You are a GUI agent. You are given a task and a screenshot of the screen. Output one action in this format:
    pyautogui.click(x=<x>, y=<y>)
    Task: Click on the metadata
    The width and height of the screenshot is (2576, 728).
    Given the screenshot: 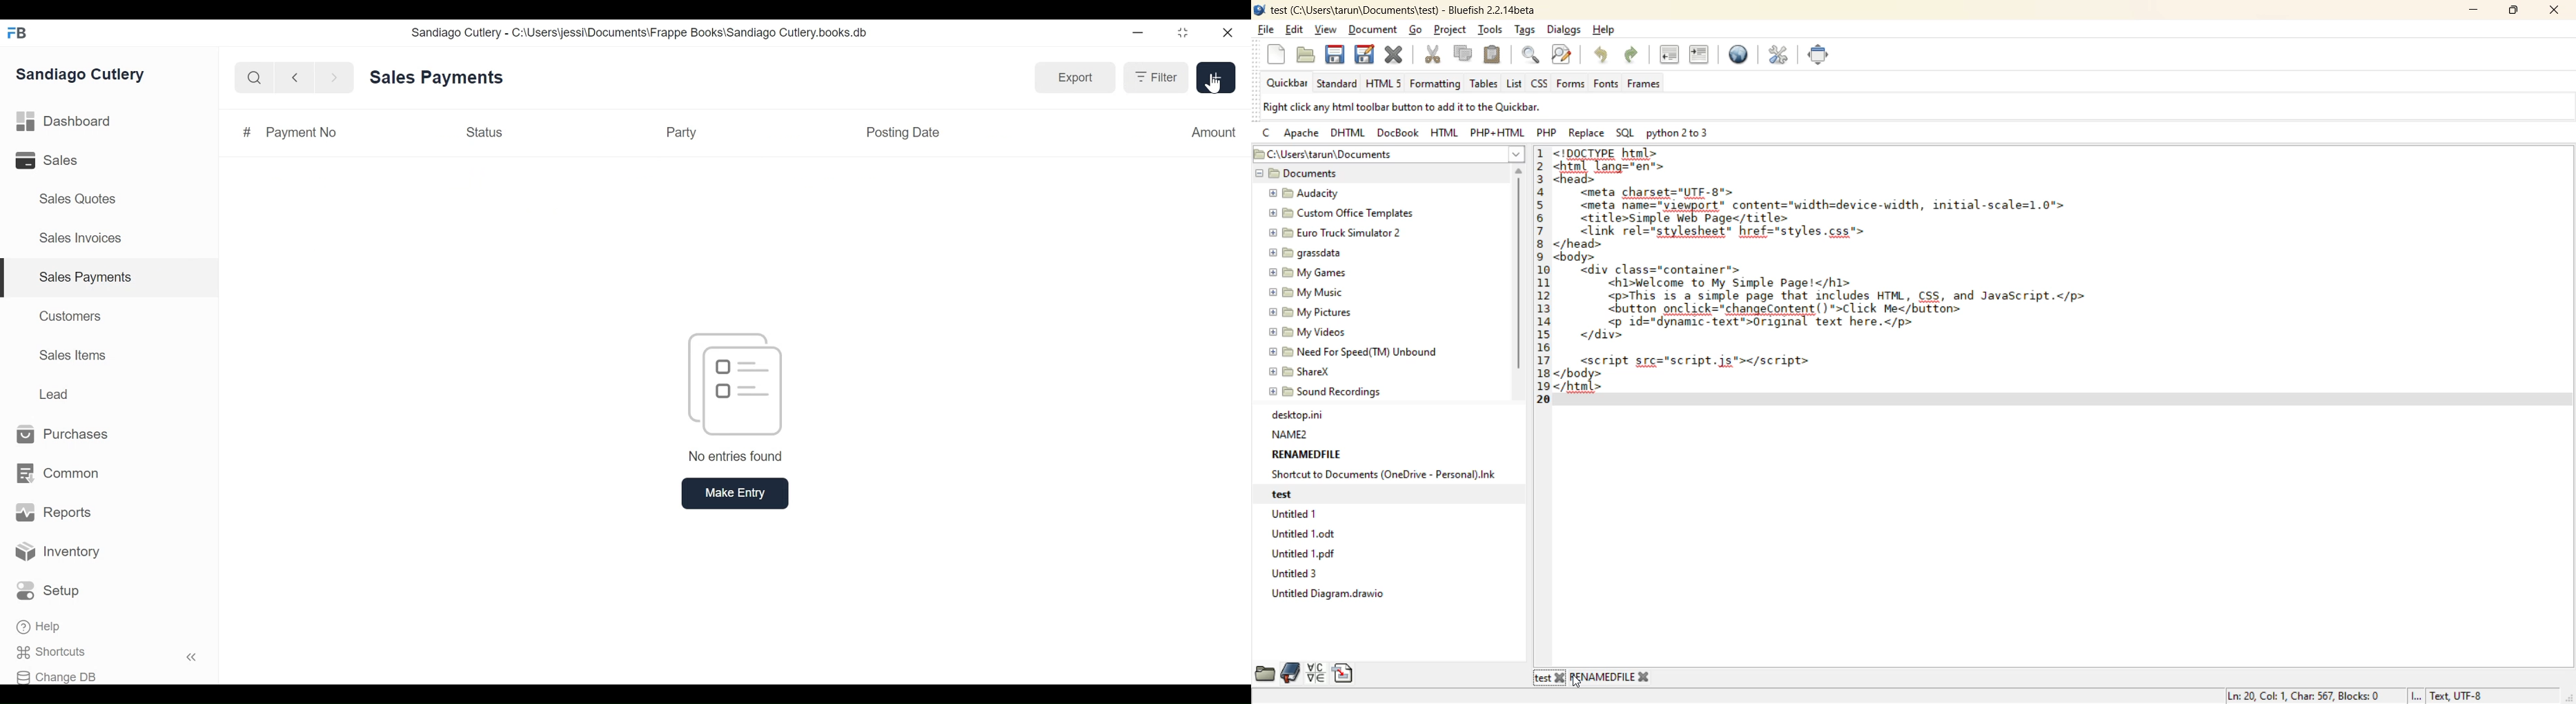 What is the action you would take?
    pyautogui.click(x=2357, y=696)
    